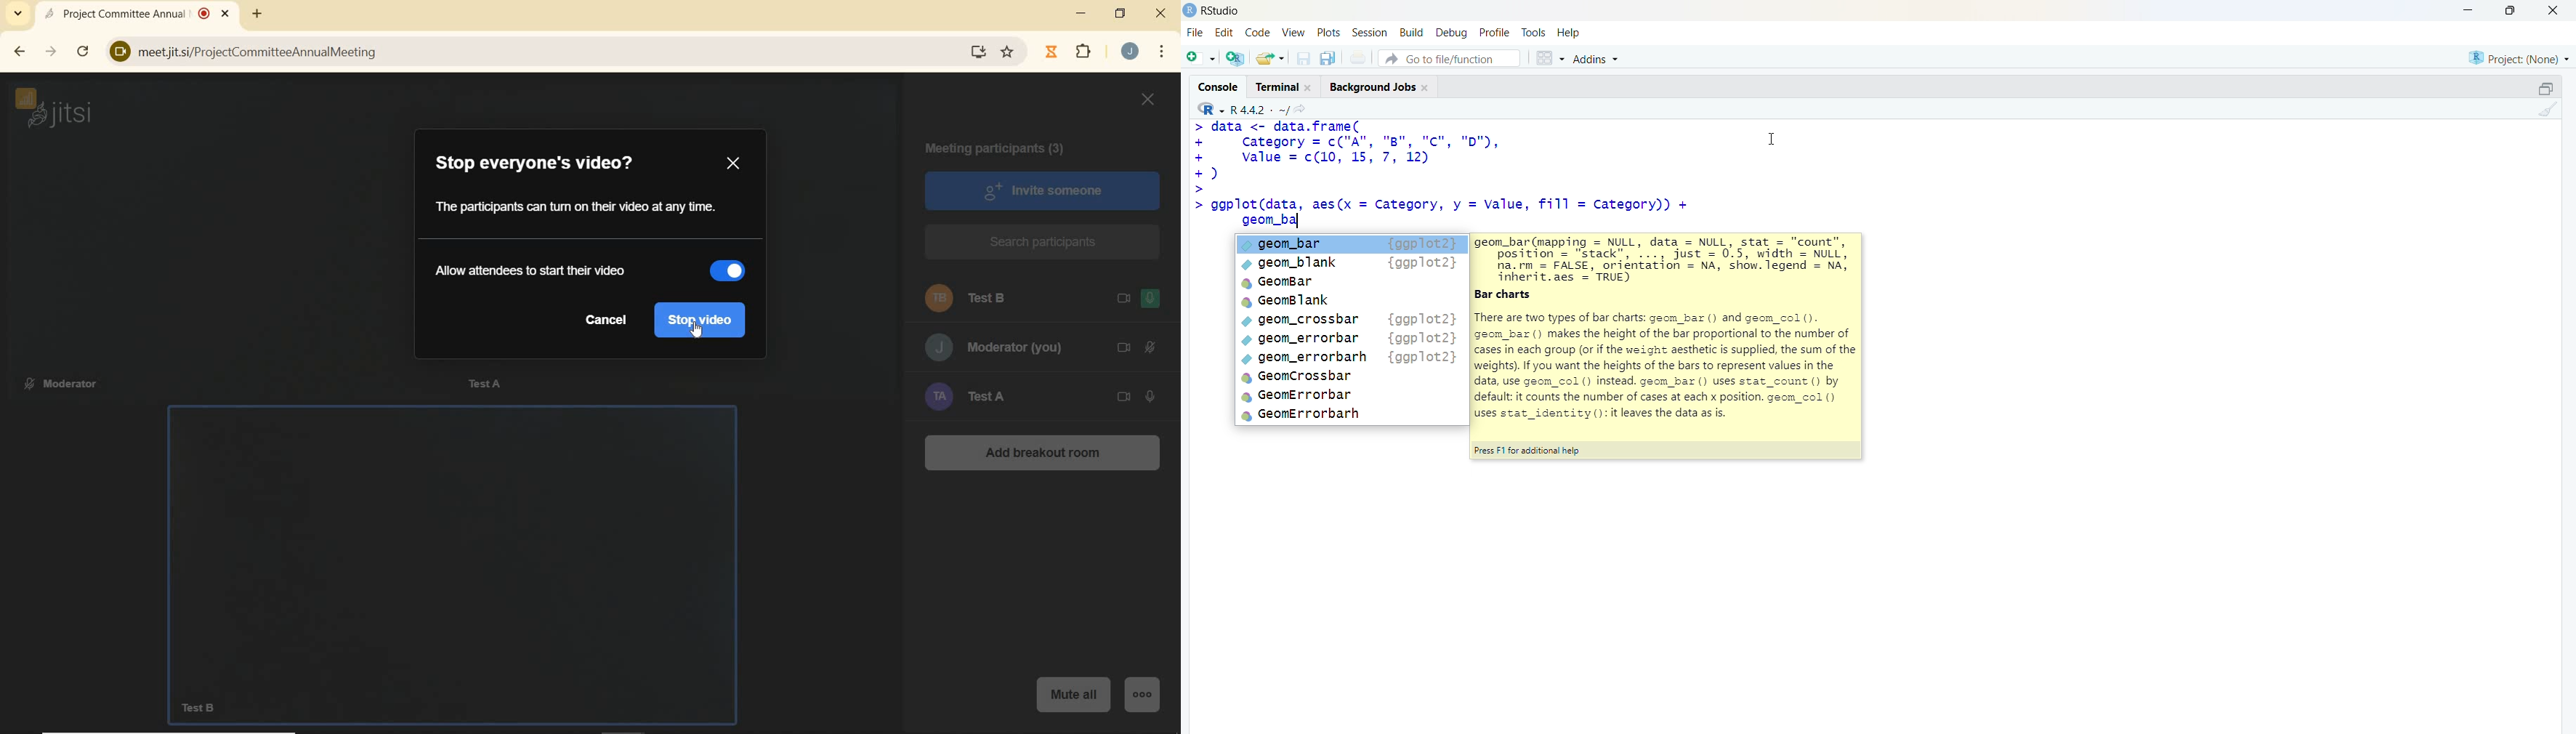 This screenshot has width=2576, height=756. What do you see at coordinates (1304, 109) in the screenshot?
I see `go to directiory` at bounding box center [1304, 109].